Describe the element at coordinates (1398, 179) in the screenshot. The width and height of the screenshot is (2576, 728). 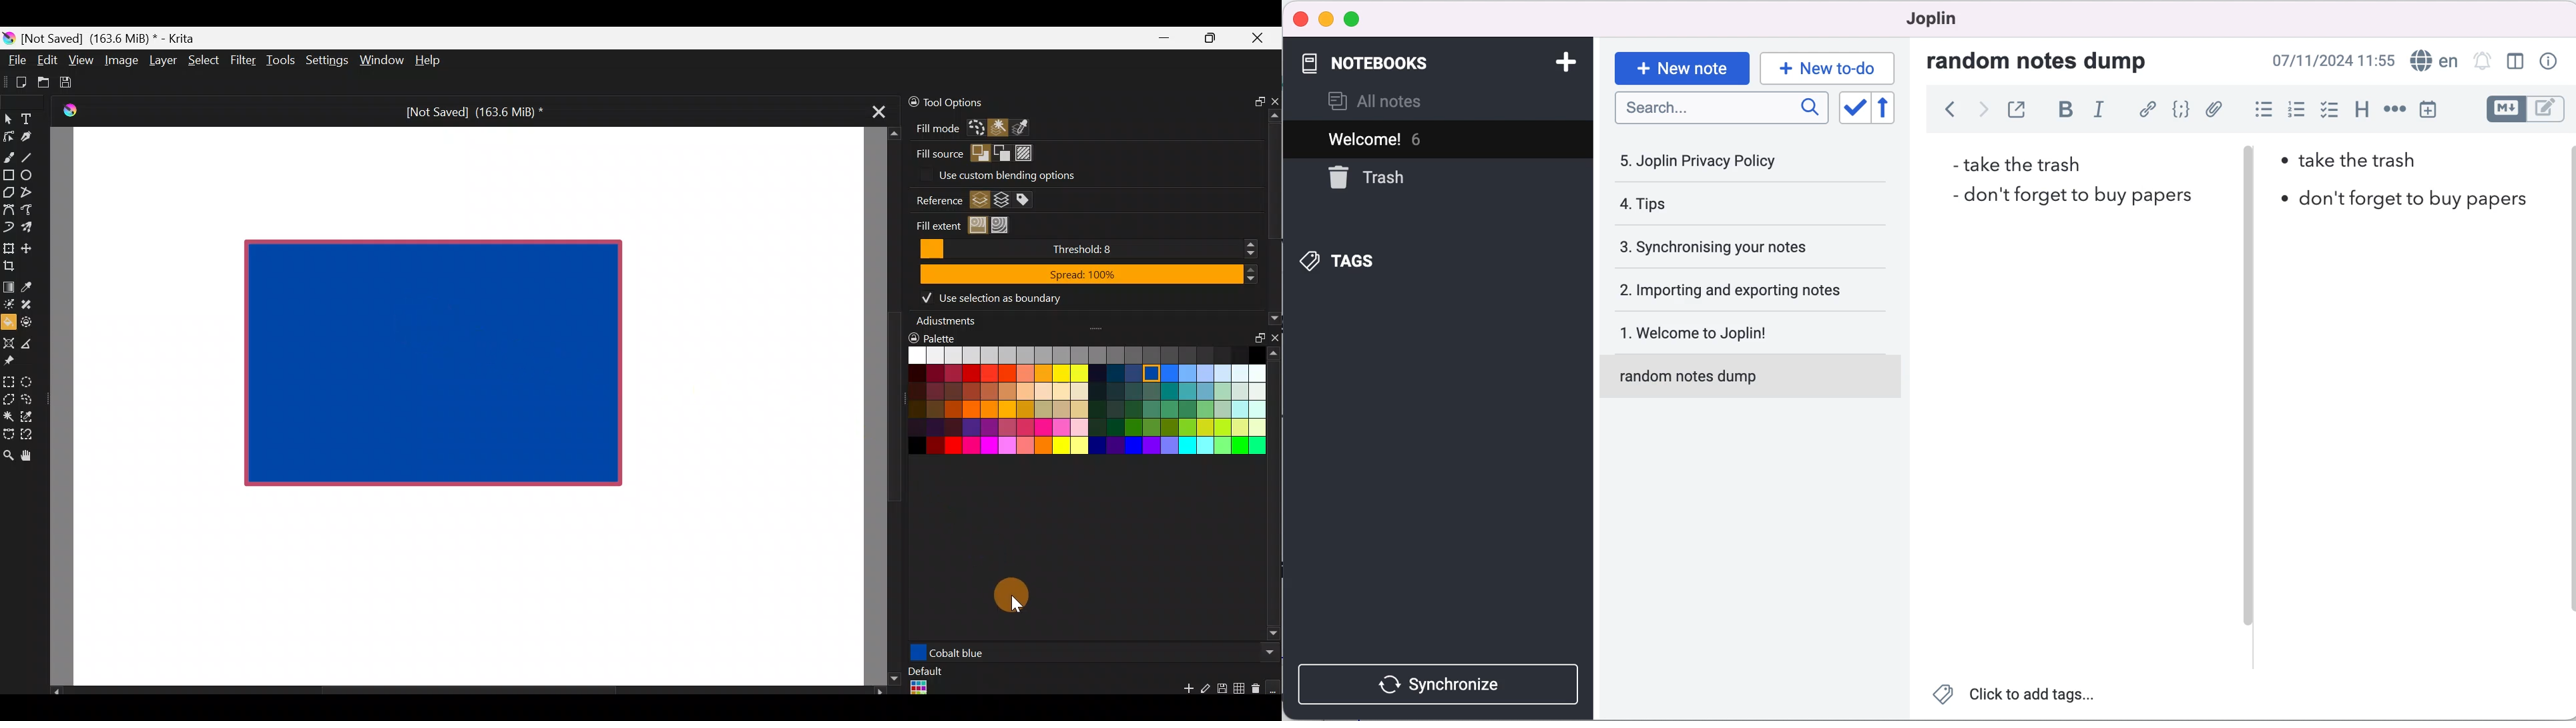
I see `trash` at that location.